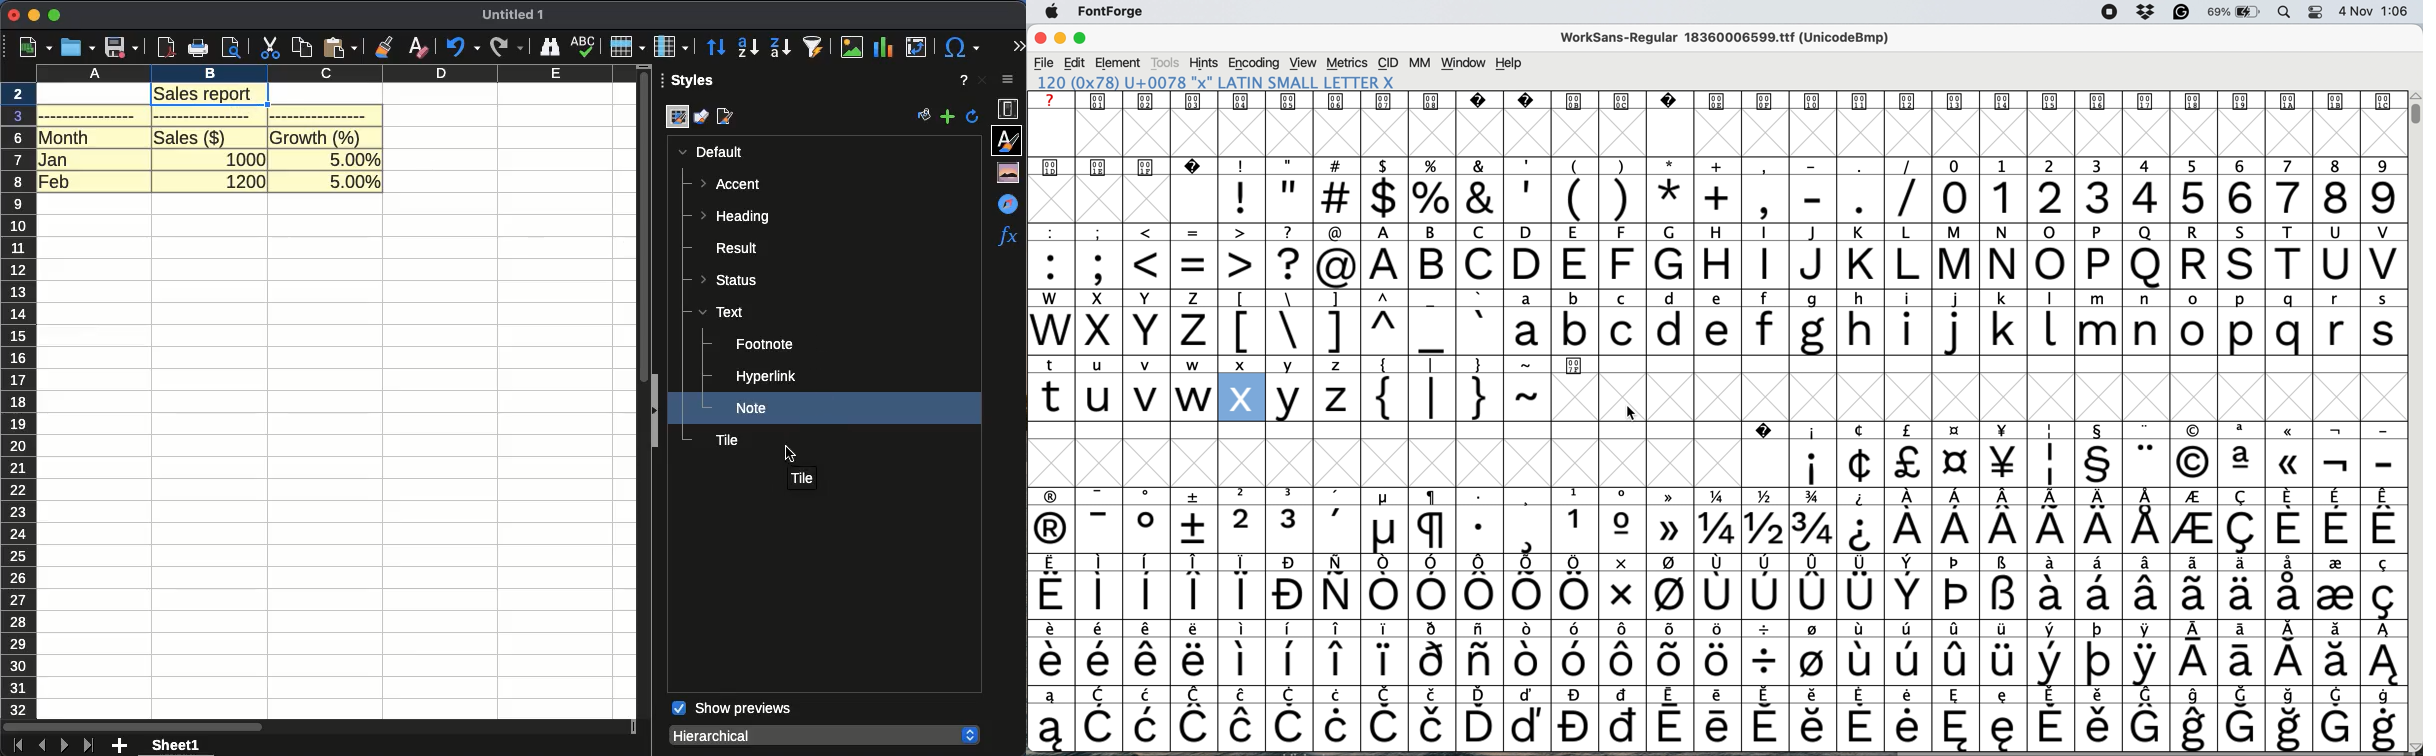  Describe the element at coordinates (644, 225) in the screenshot. I see `scroll` at that location.